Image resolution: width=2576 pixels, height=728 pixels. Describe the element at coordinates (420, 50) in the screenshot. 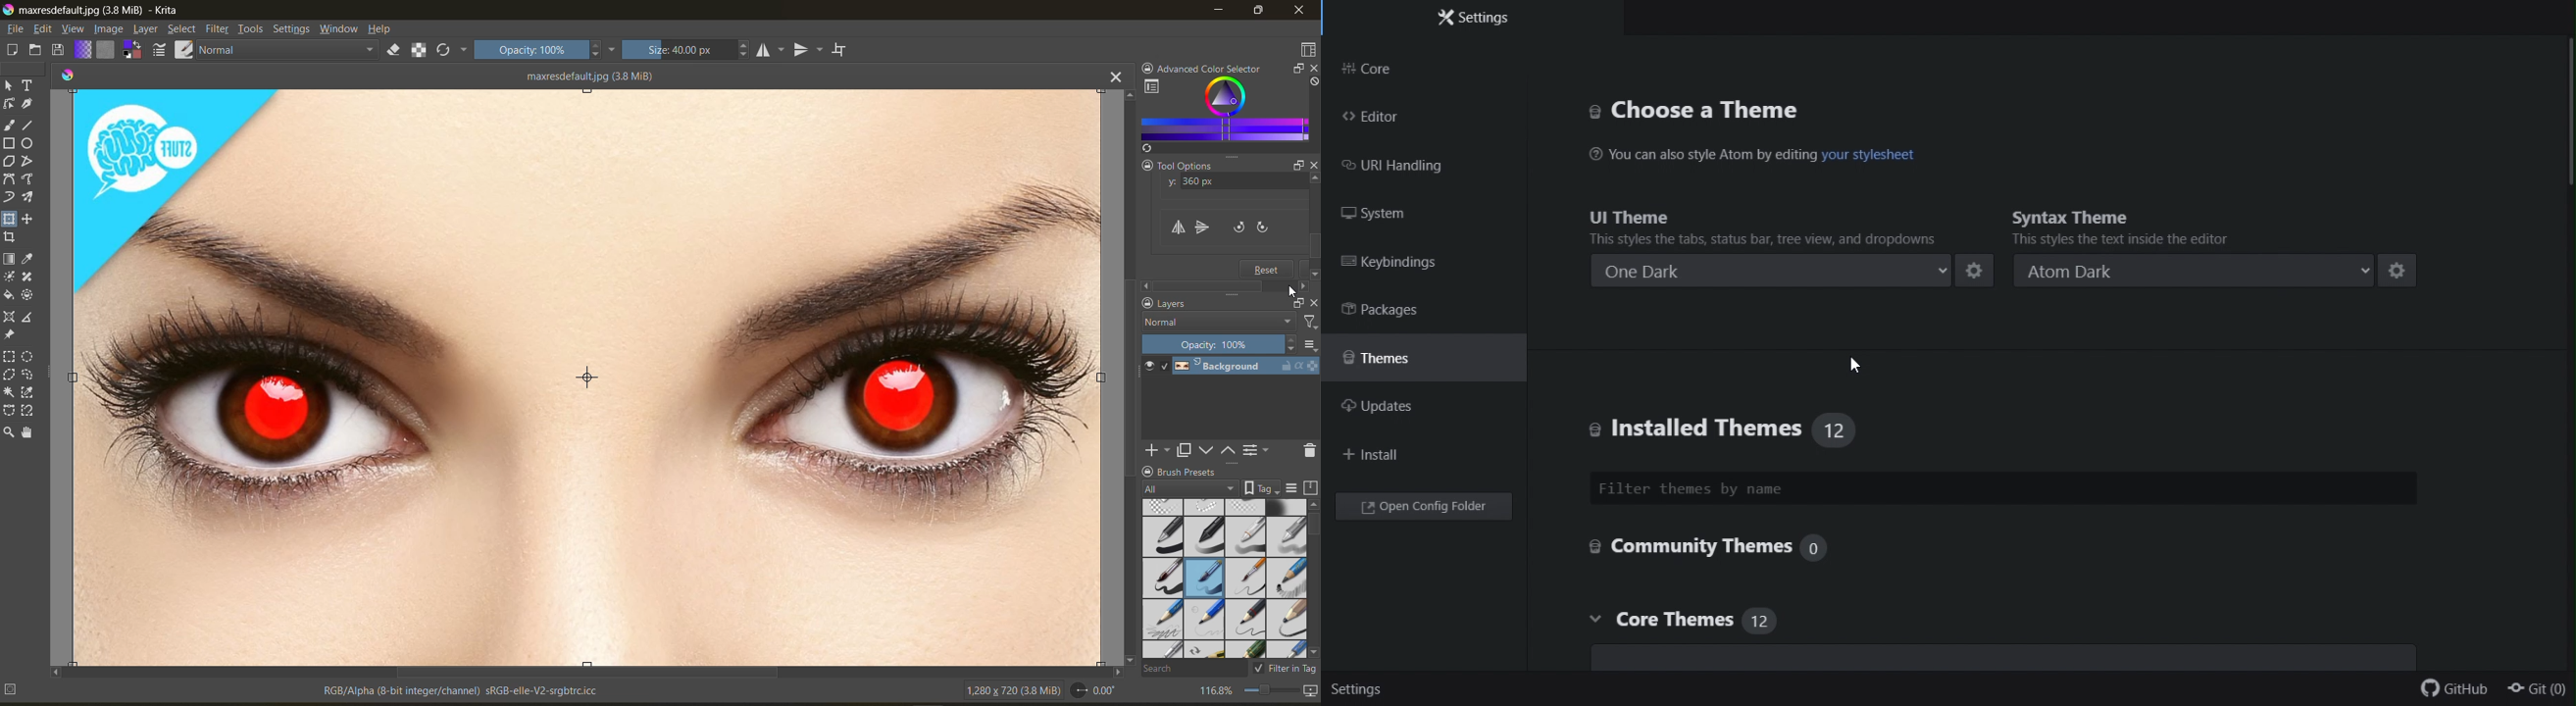

I see `preserve alpha` at that location.